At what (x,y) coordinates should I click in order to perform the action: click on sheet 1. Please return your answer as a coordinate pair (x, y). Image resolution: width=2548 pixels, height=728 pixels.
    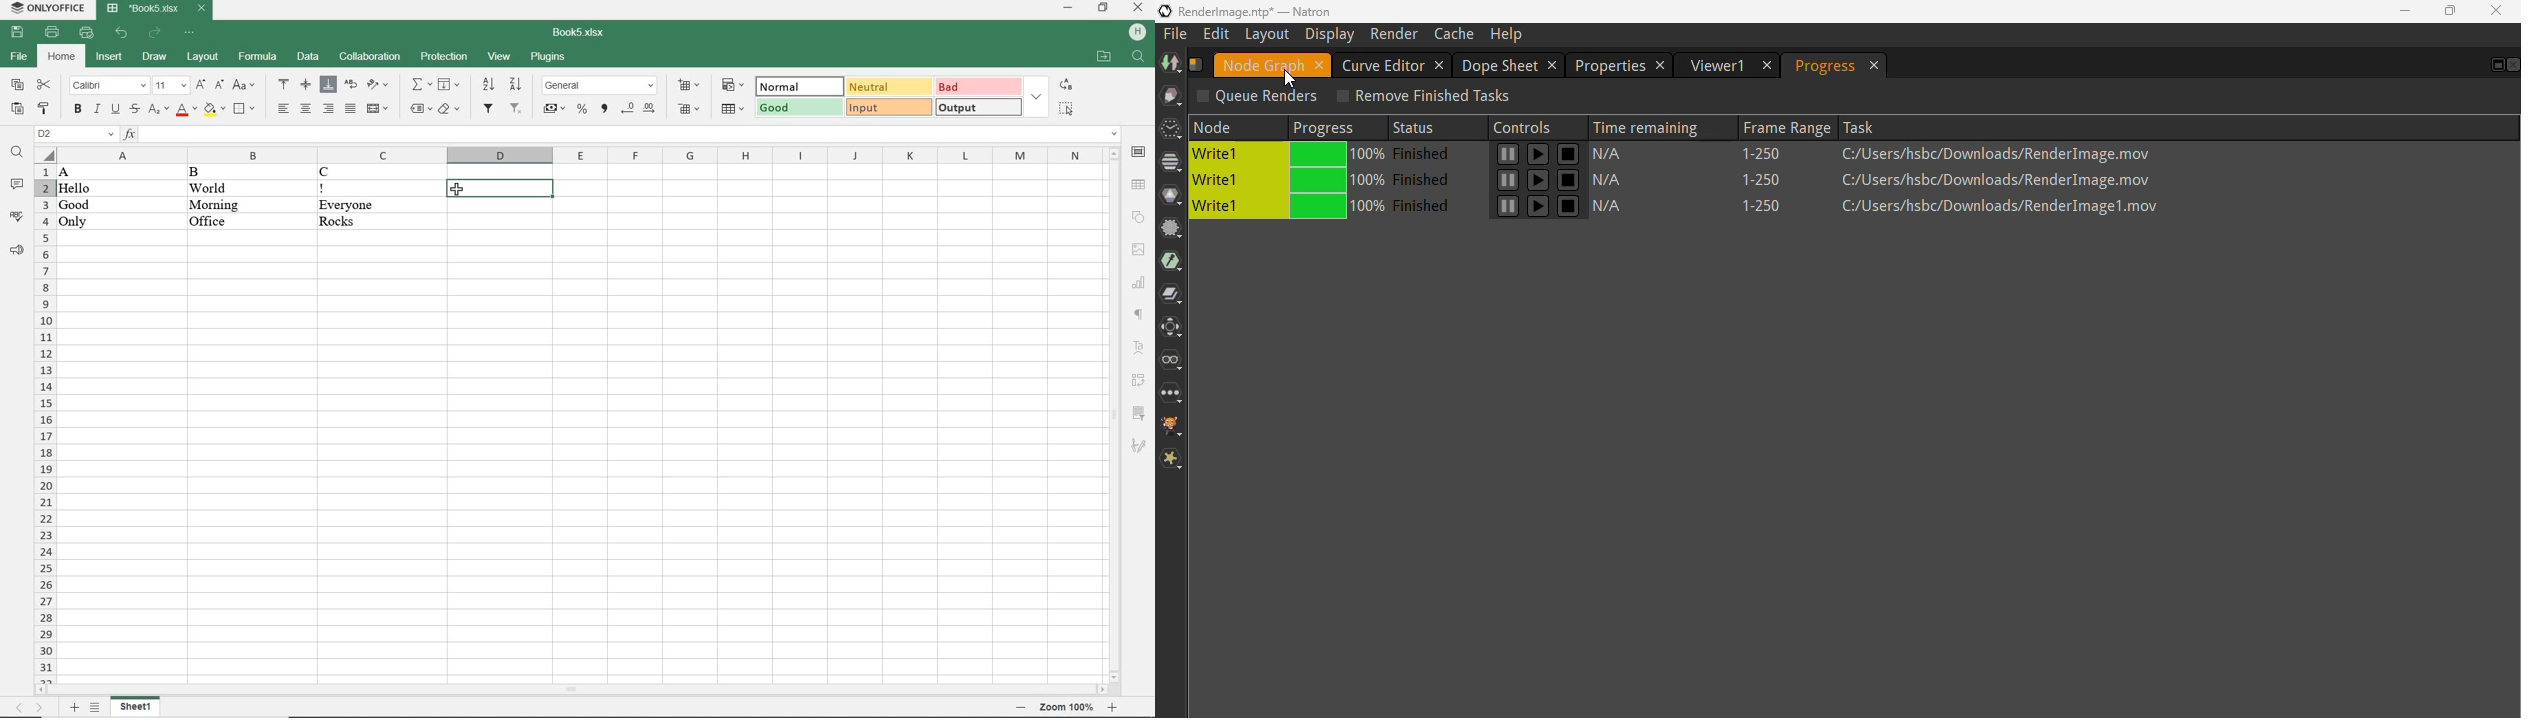
    Looking at the image, I should click on (138, 708).